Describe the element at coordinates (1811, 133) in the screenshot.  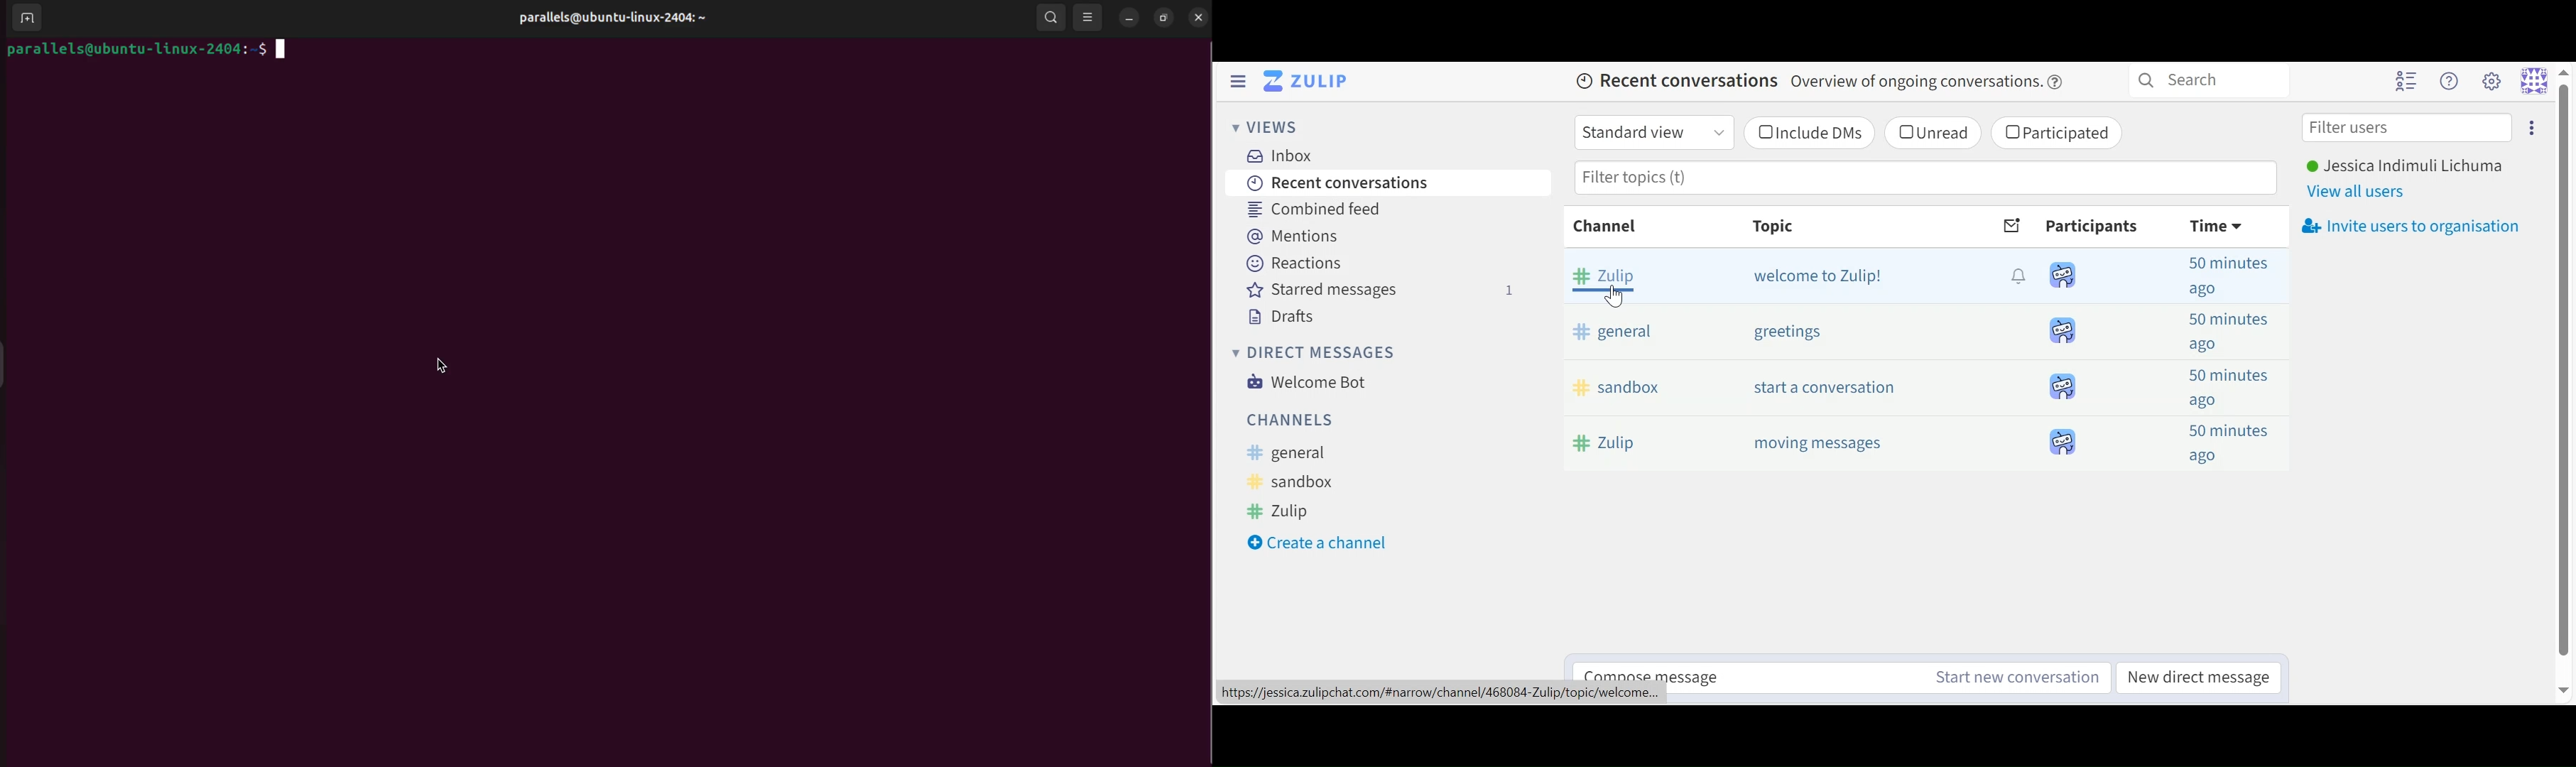
I see `(un)select Include DMs` at that location.